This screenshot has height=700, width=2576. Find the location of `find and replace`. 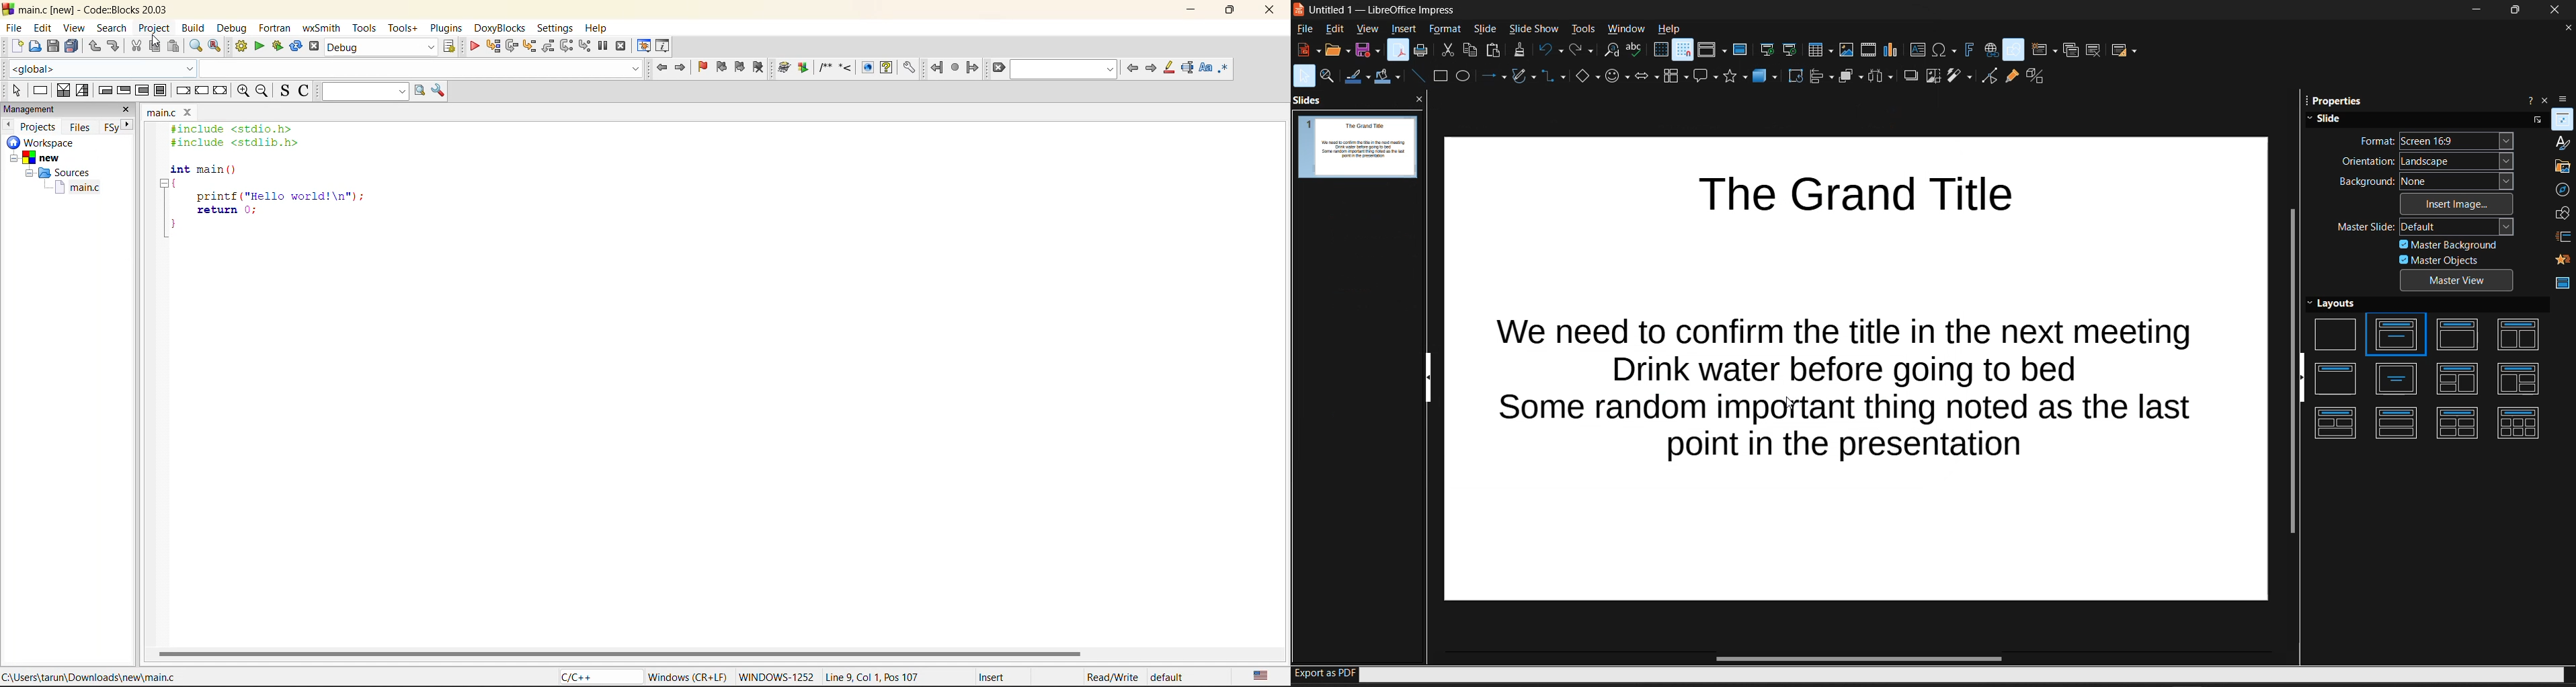

find and replace is located at coordinates (1612, 50).